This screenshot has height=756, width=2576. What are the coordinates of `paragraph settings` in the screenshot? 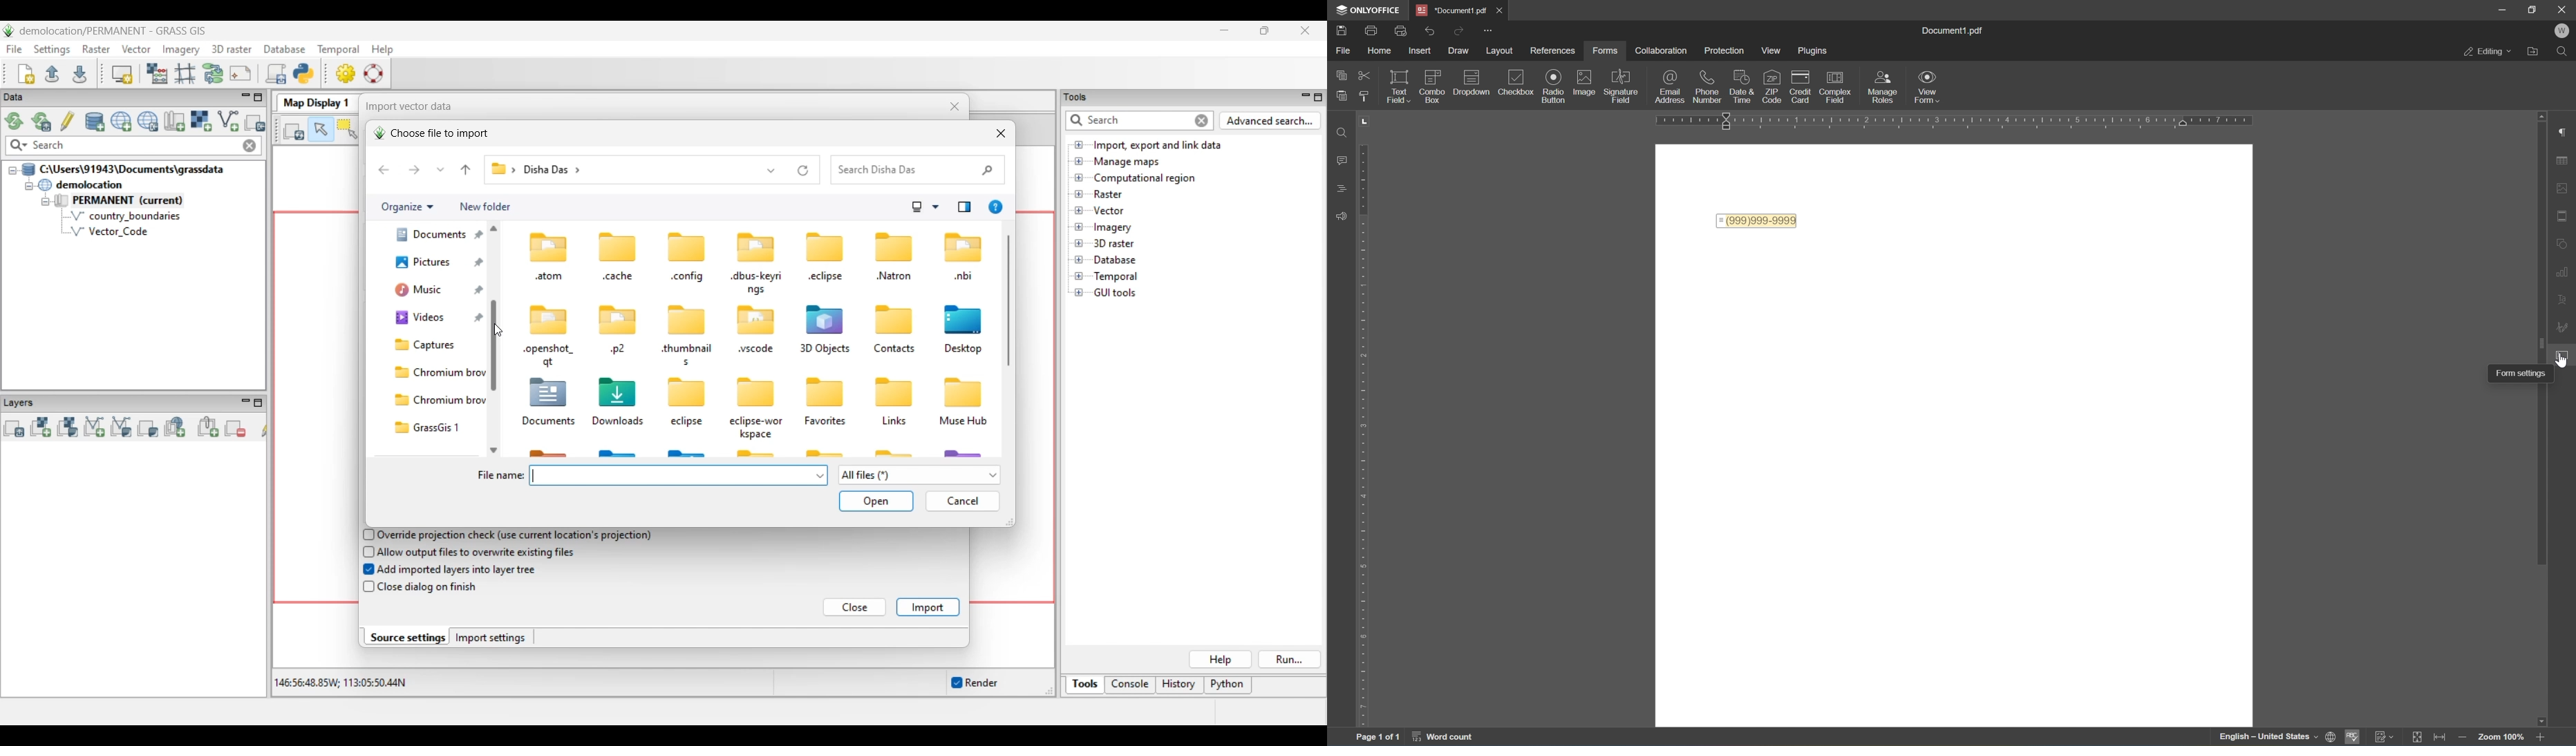 It's located at (2561, 130).